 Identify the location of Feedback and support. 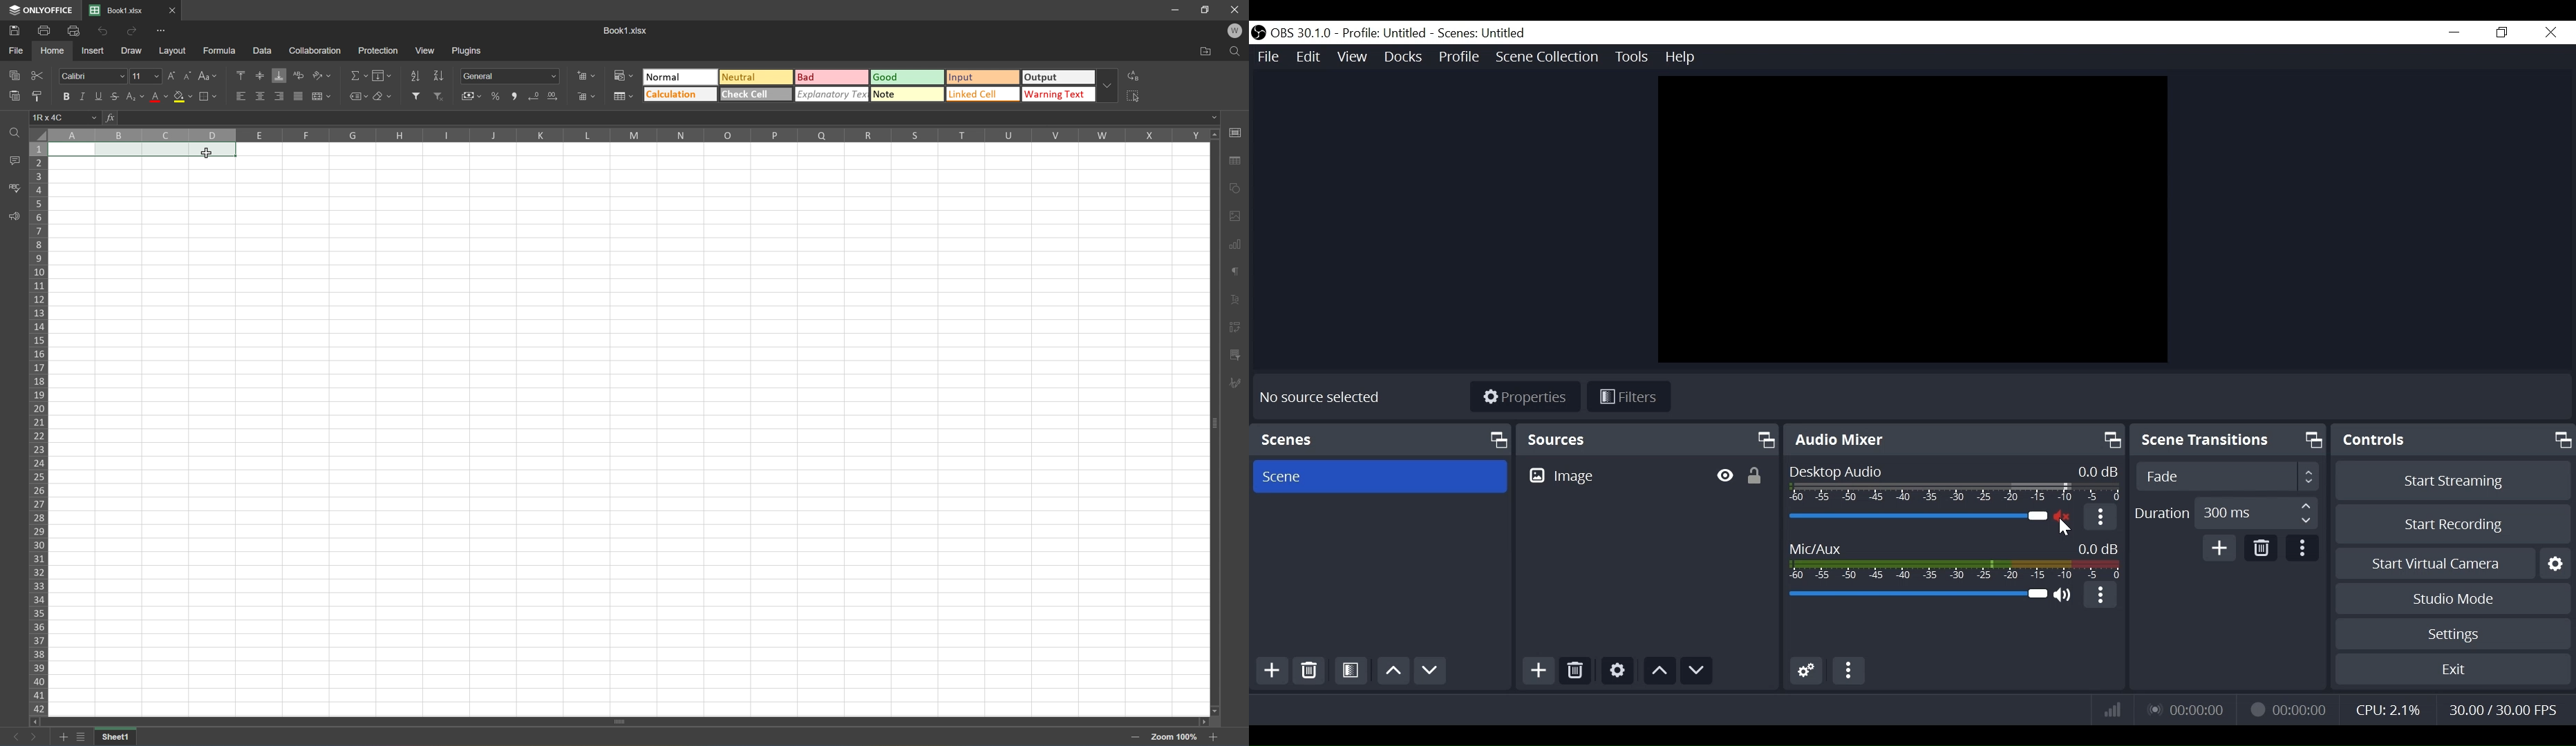
(14, 216).